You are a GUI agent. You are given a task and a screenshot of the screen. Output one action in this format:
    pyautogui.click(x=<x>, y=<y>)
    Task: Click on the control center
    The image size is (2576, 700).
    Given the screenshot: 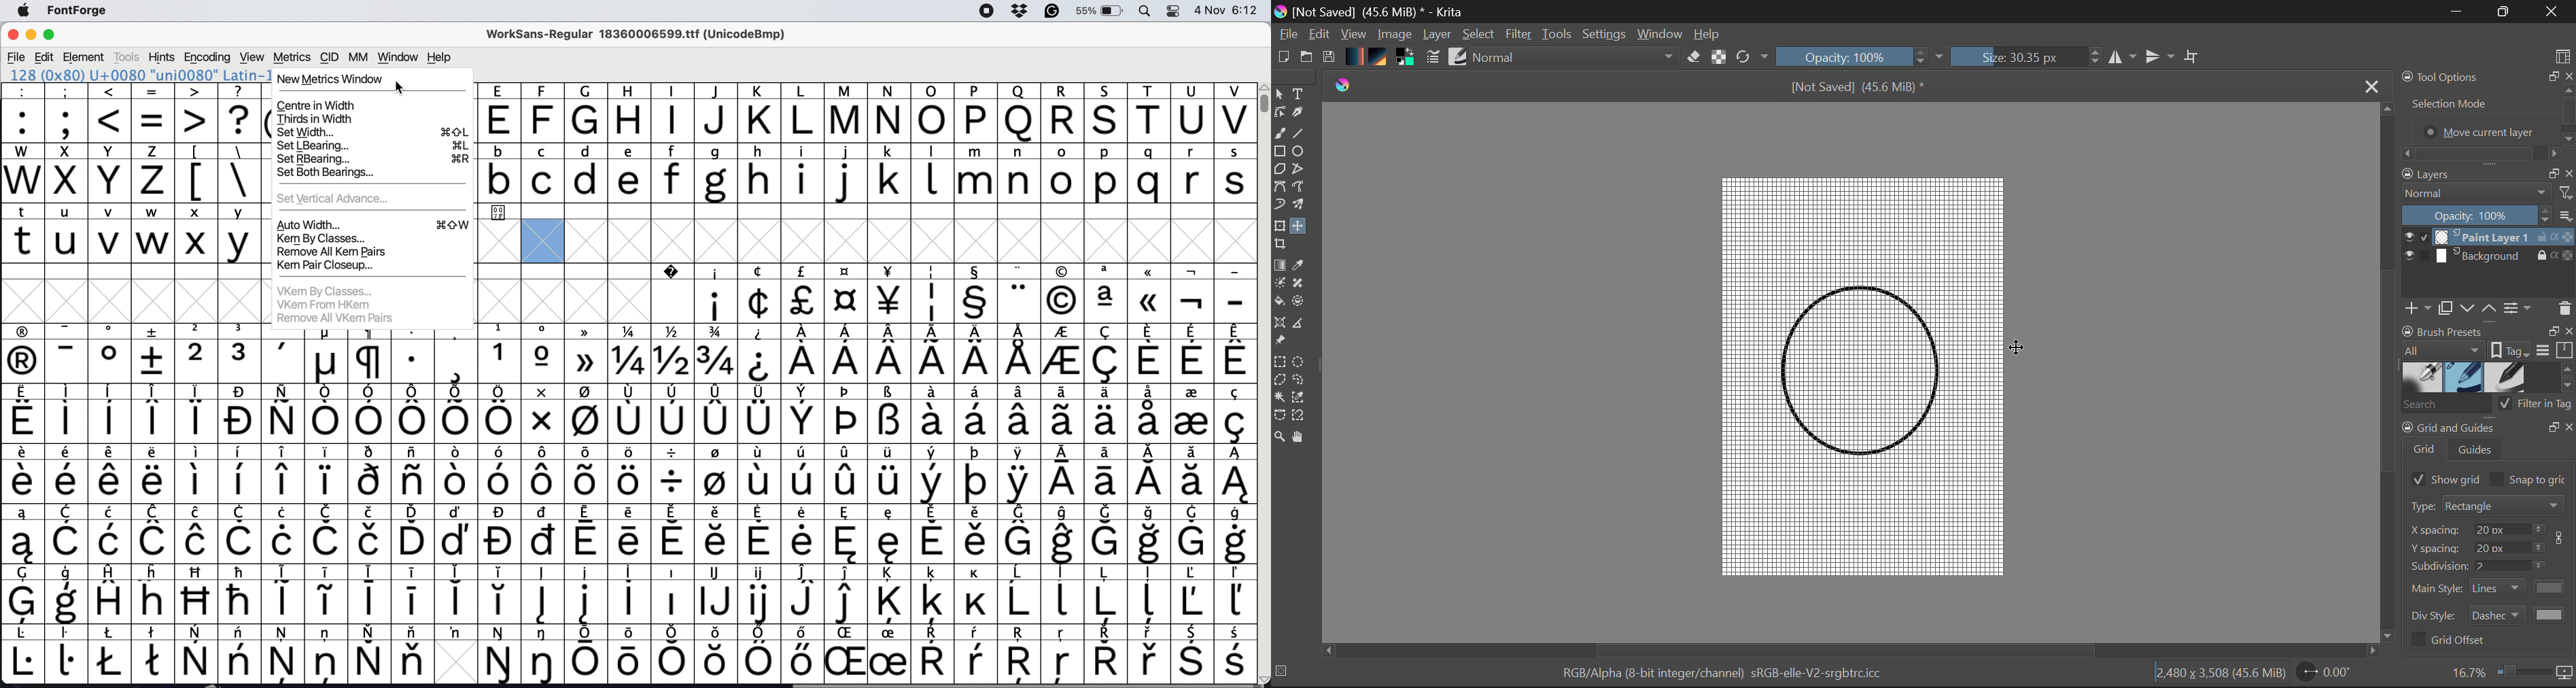 What is the action you would take?
    pyautogui.click(x=1177, y=11)
    